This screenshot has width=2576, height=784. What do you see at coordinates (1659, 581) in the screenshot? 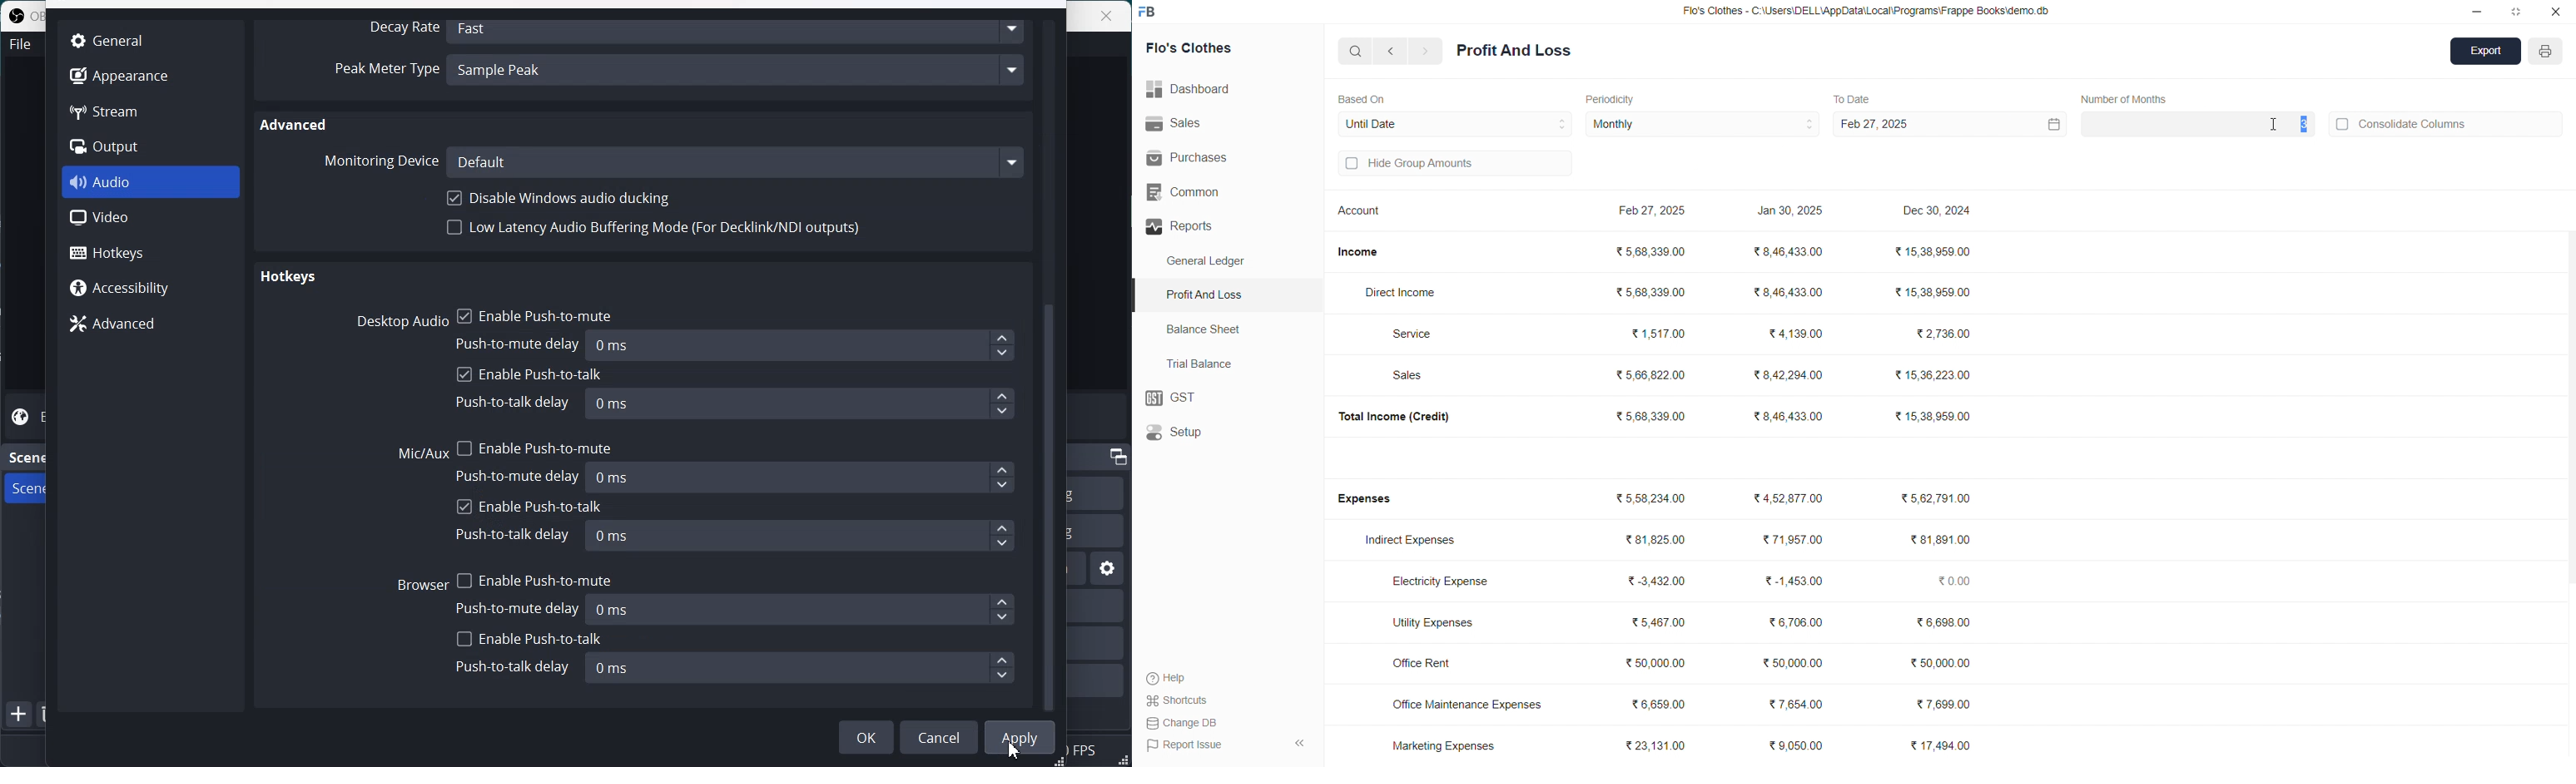
I see `₹3,432.00` at bounding box center [1659, 581].